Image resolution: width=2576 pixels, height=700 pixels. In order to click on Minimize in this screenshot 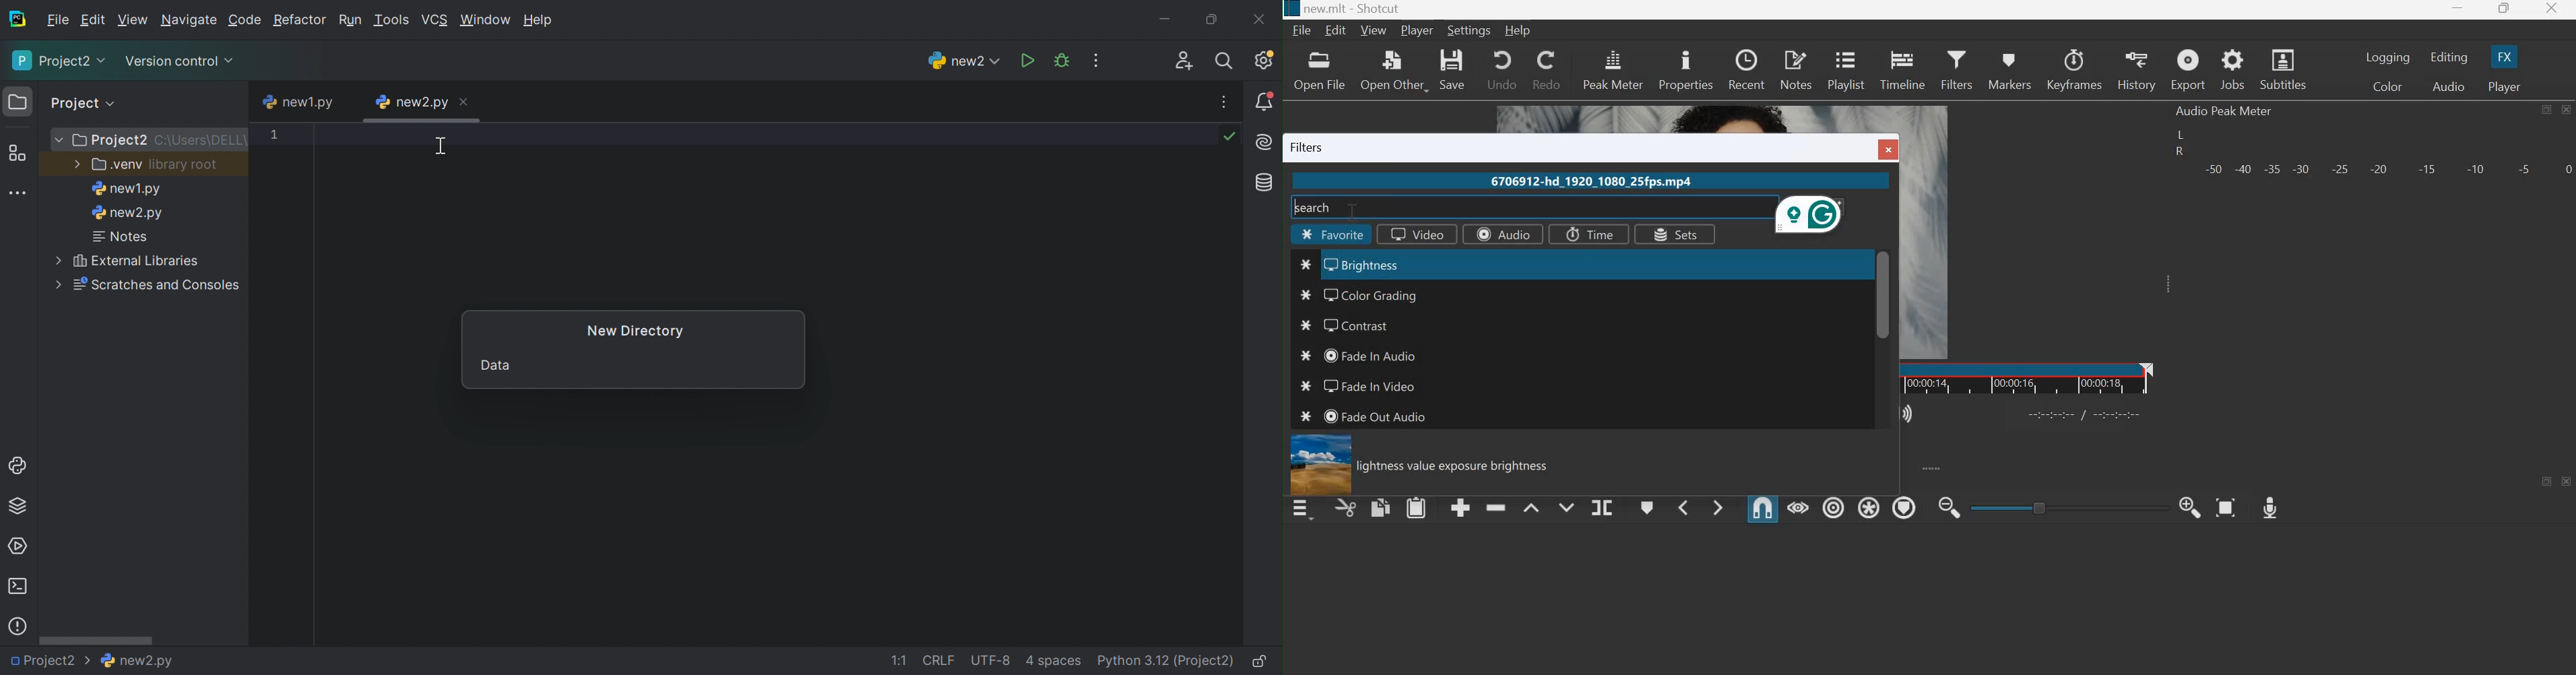, I will do `click(1166, 15)`.